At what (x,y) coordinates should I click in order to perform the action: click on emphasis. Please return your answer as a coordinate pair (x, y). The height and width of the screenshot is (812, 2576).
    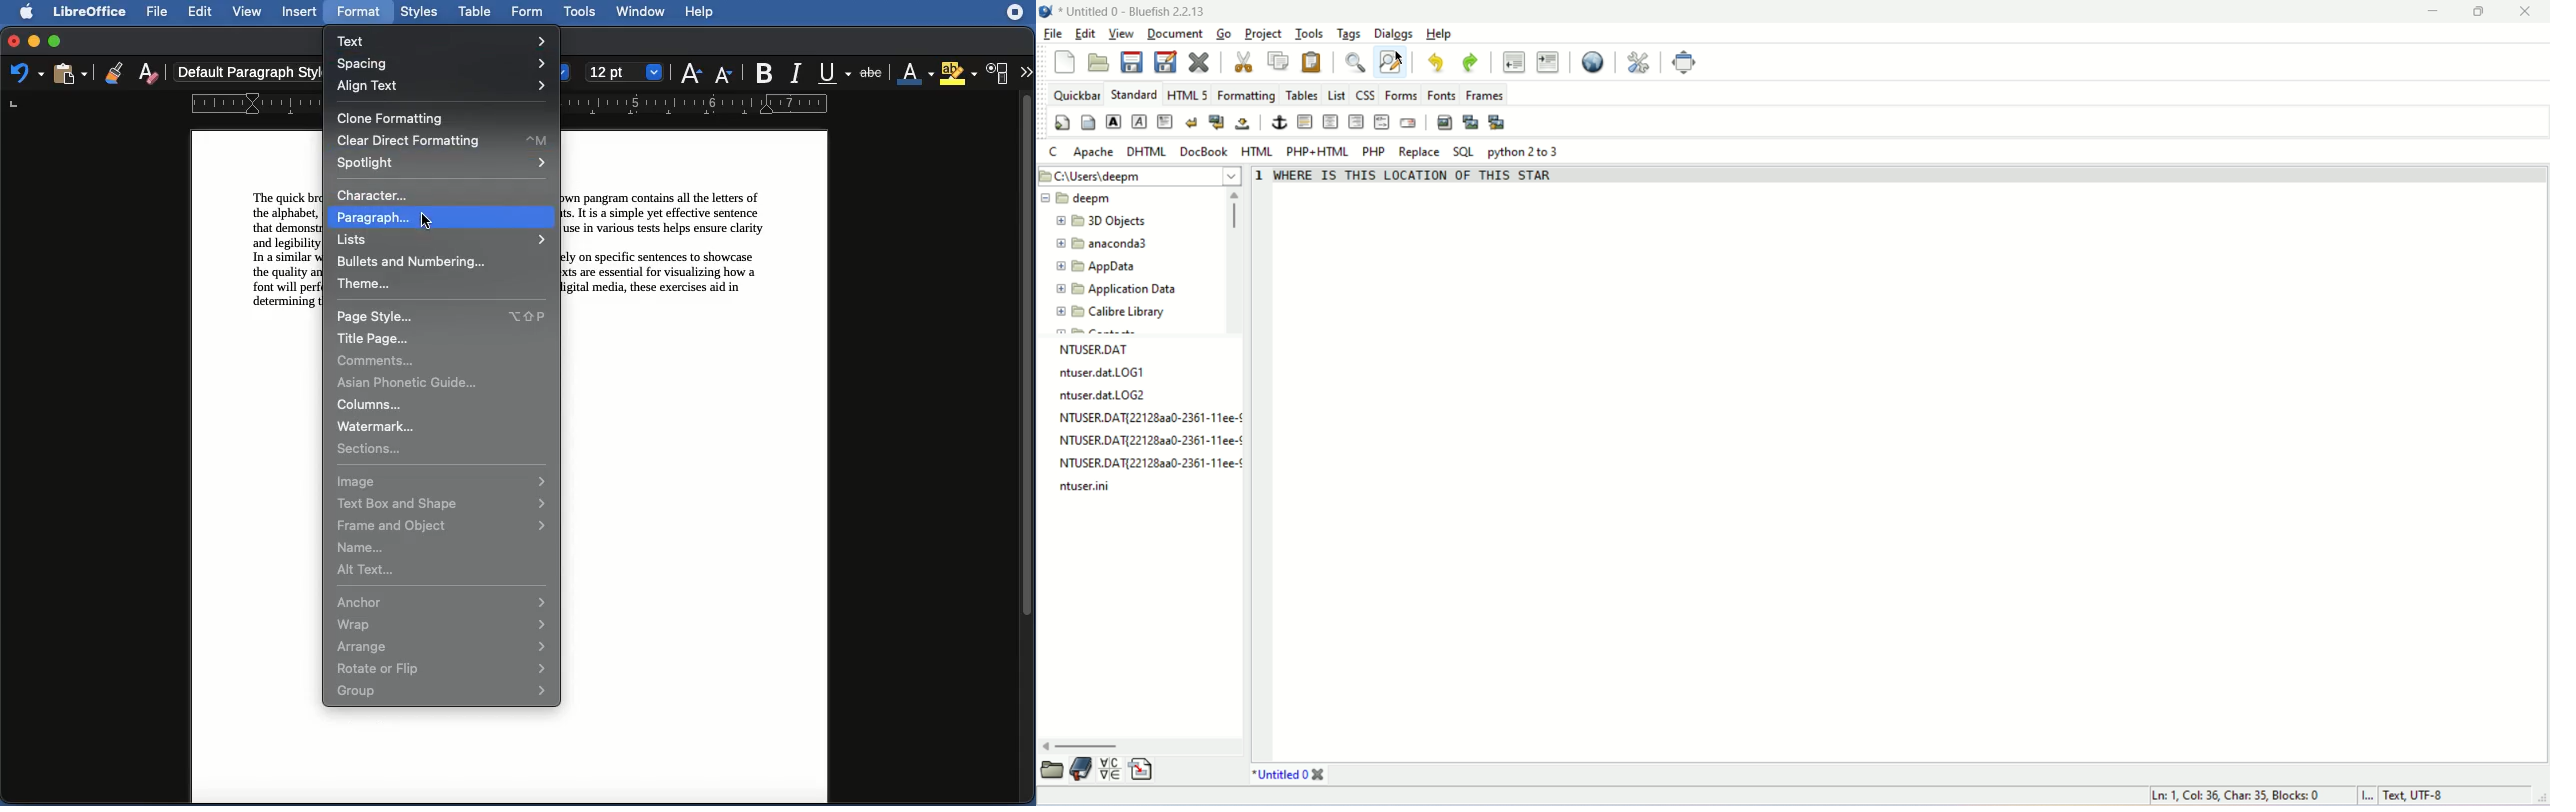
    Looking at the image, I should click on (1139, 121).